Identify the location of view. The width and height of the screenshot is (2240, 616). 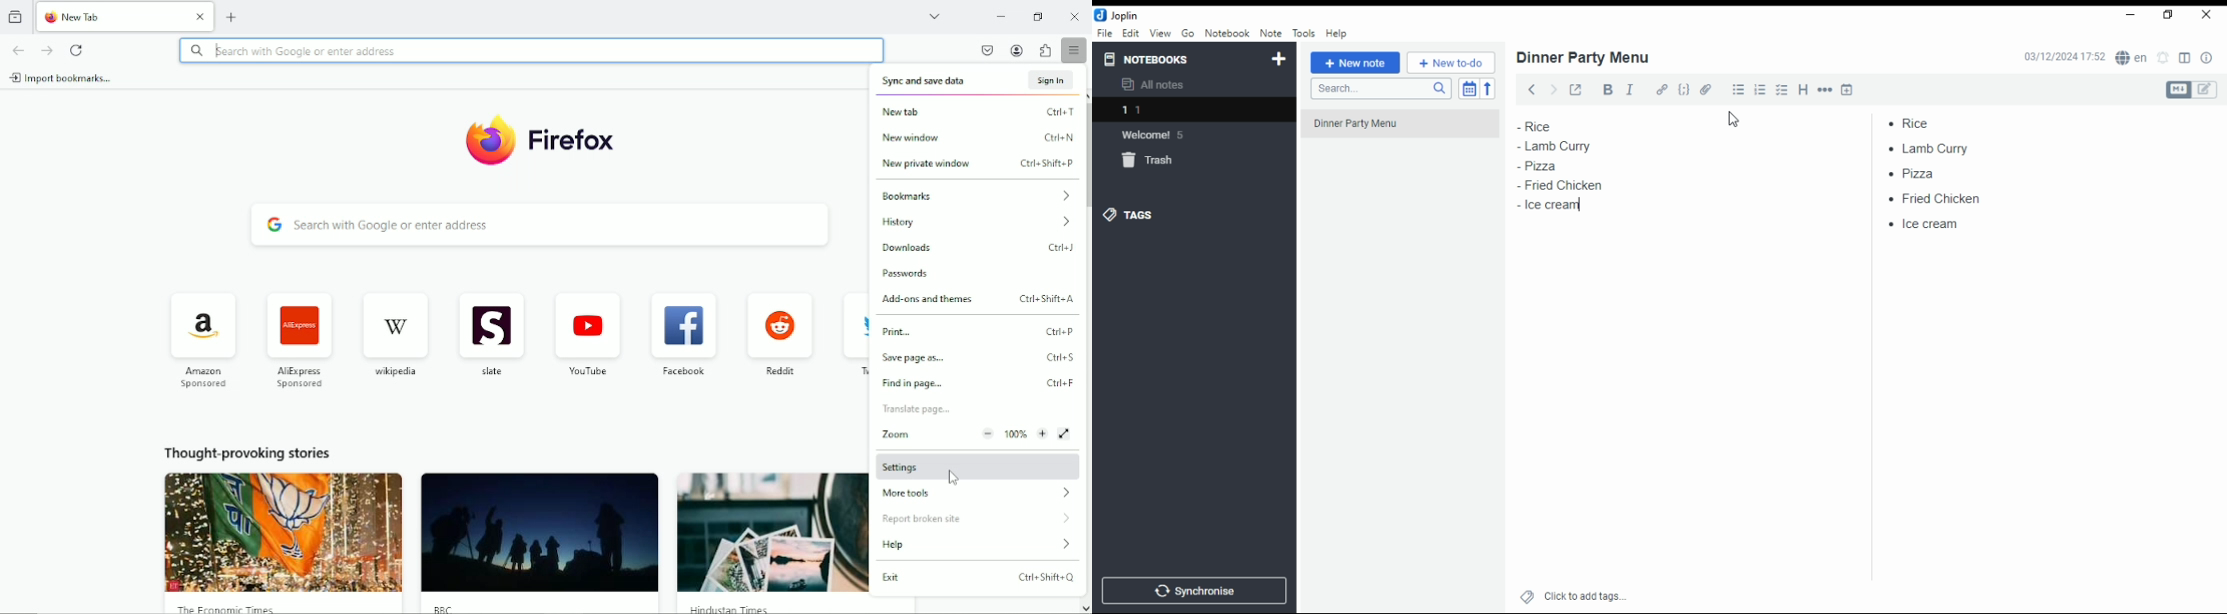
(1159, 34).